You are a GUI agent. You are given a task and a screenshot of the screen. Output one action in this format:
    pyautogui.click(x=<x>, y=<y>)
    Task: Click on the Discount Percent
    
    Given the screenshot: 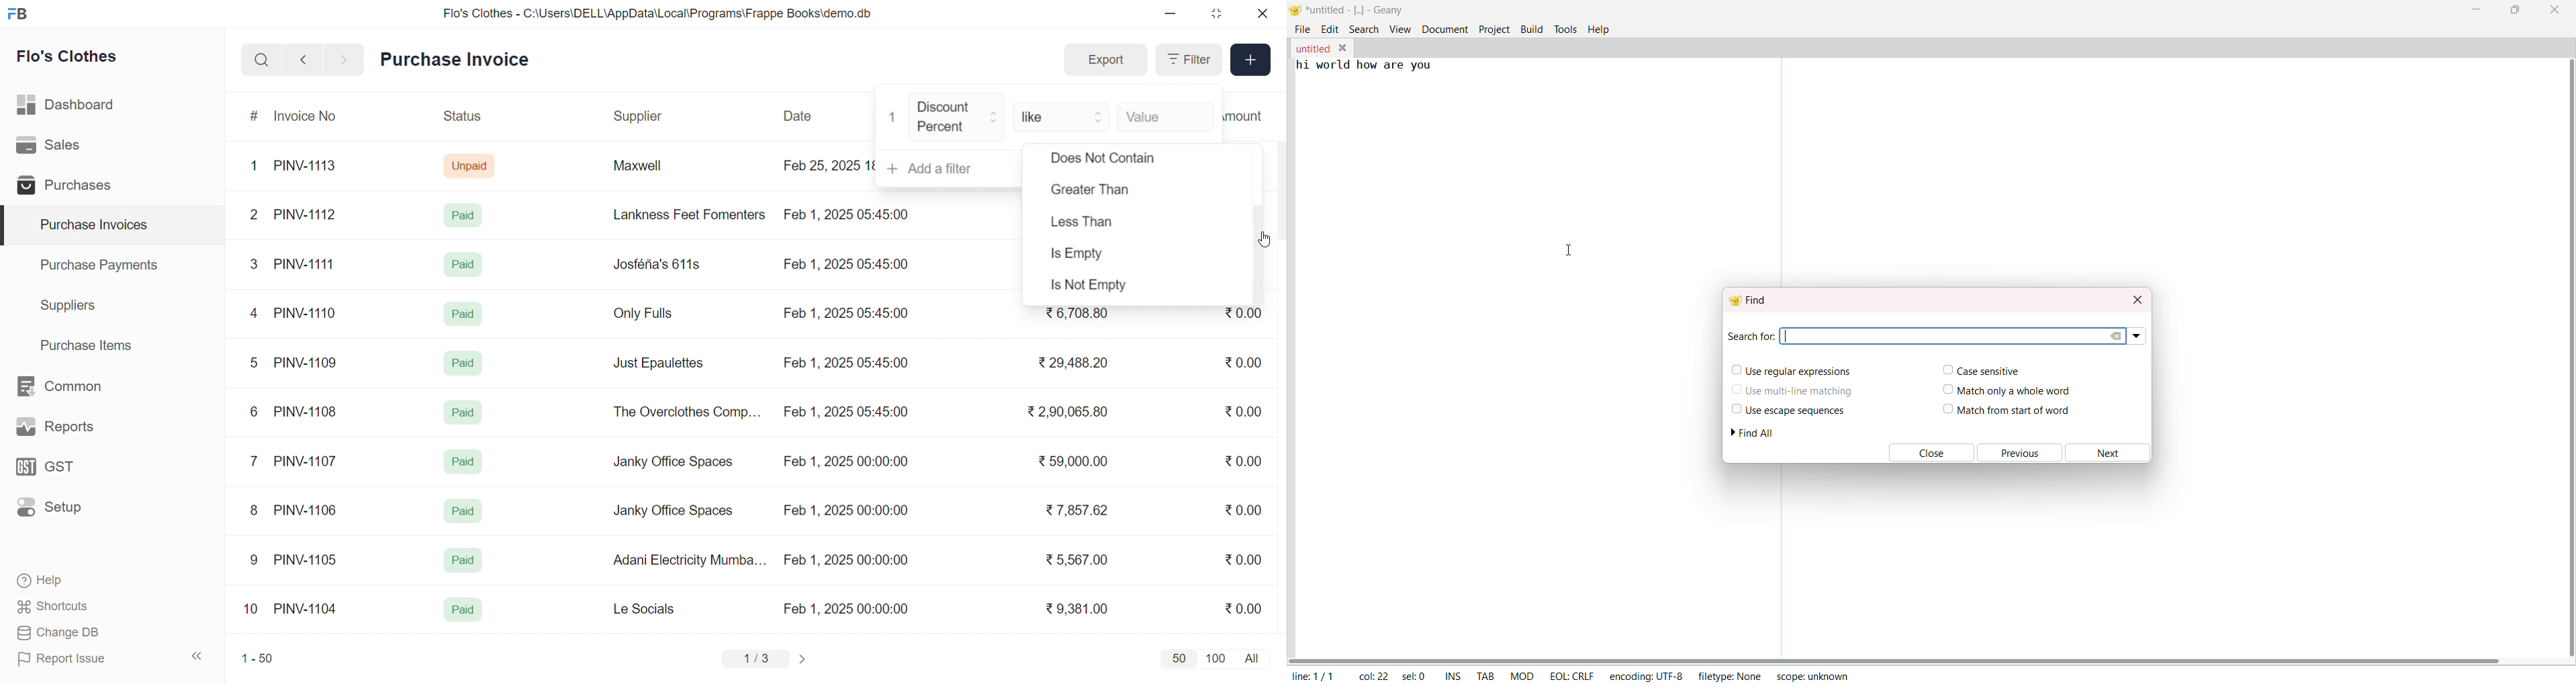 What is the action you would take?
    pyautogui.click(x=958, y=118)
    